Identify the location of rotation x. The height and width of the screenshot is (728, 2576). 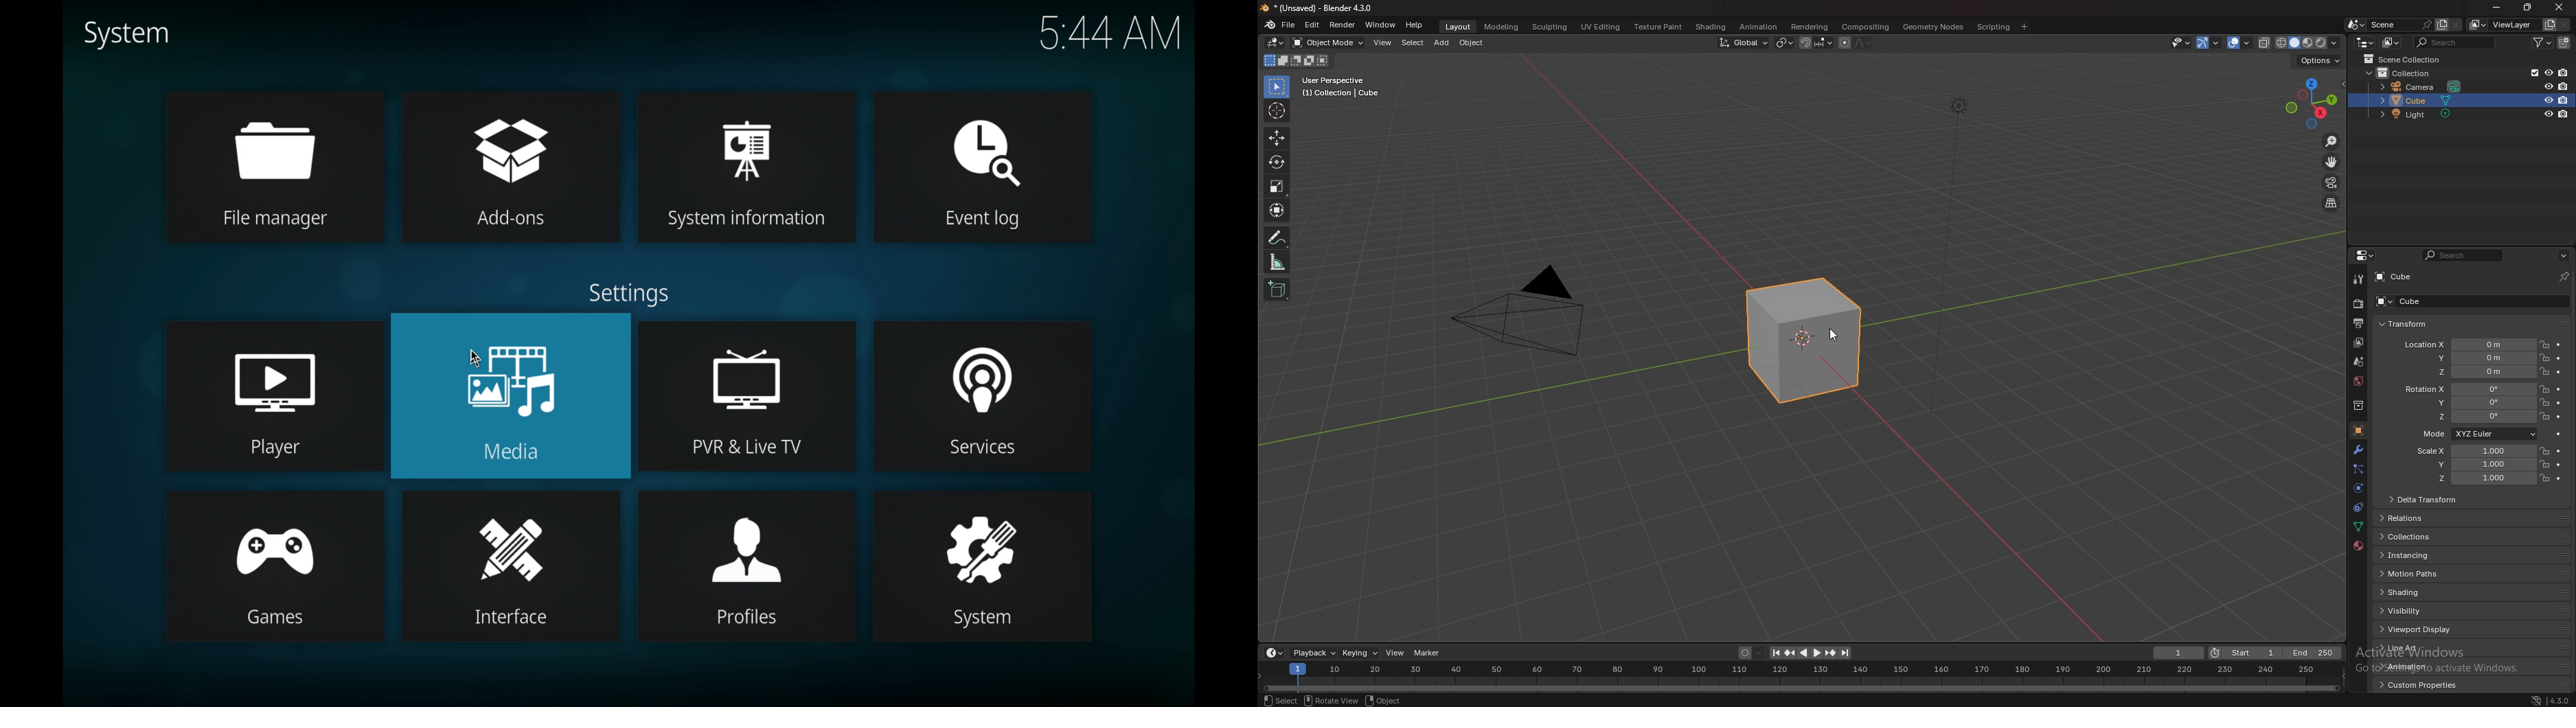
(2466, 390).